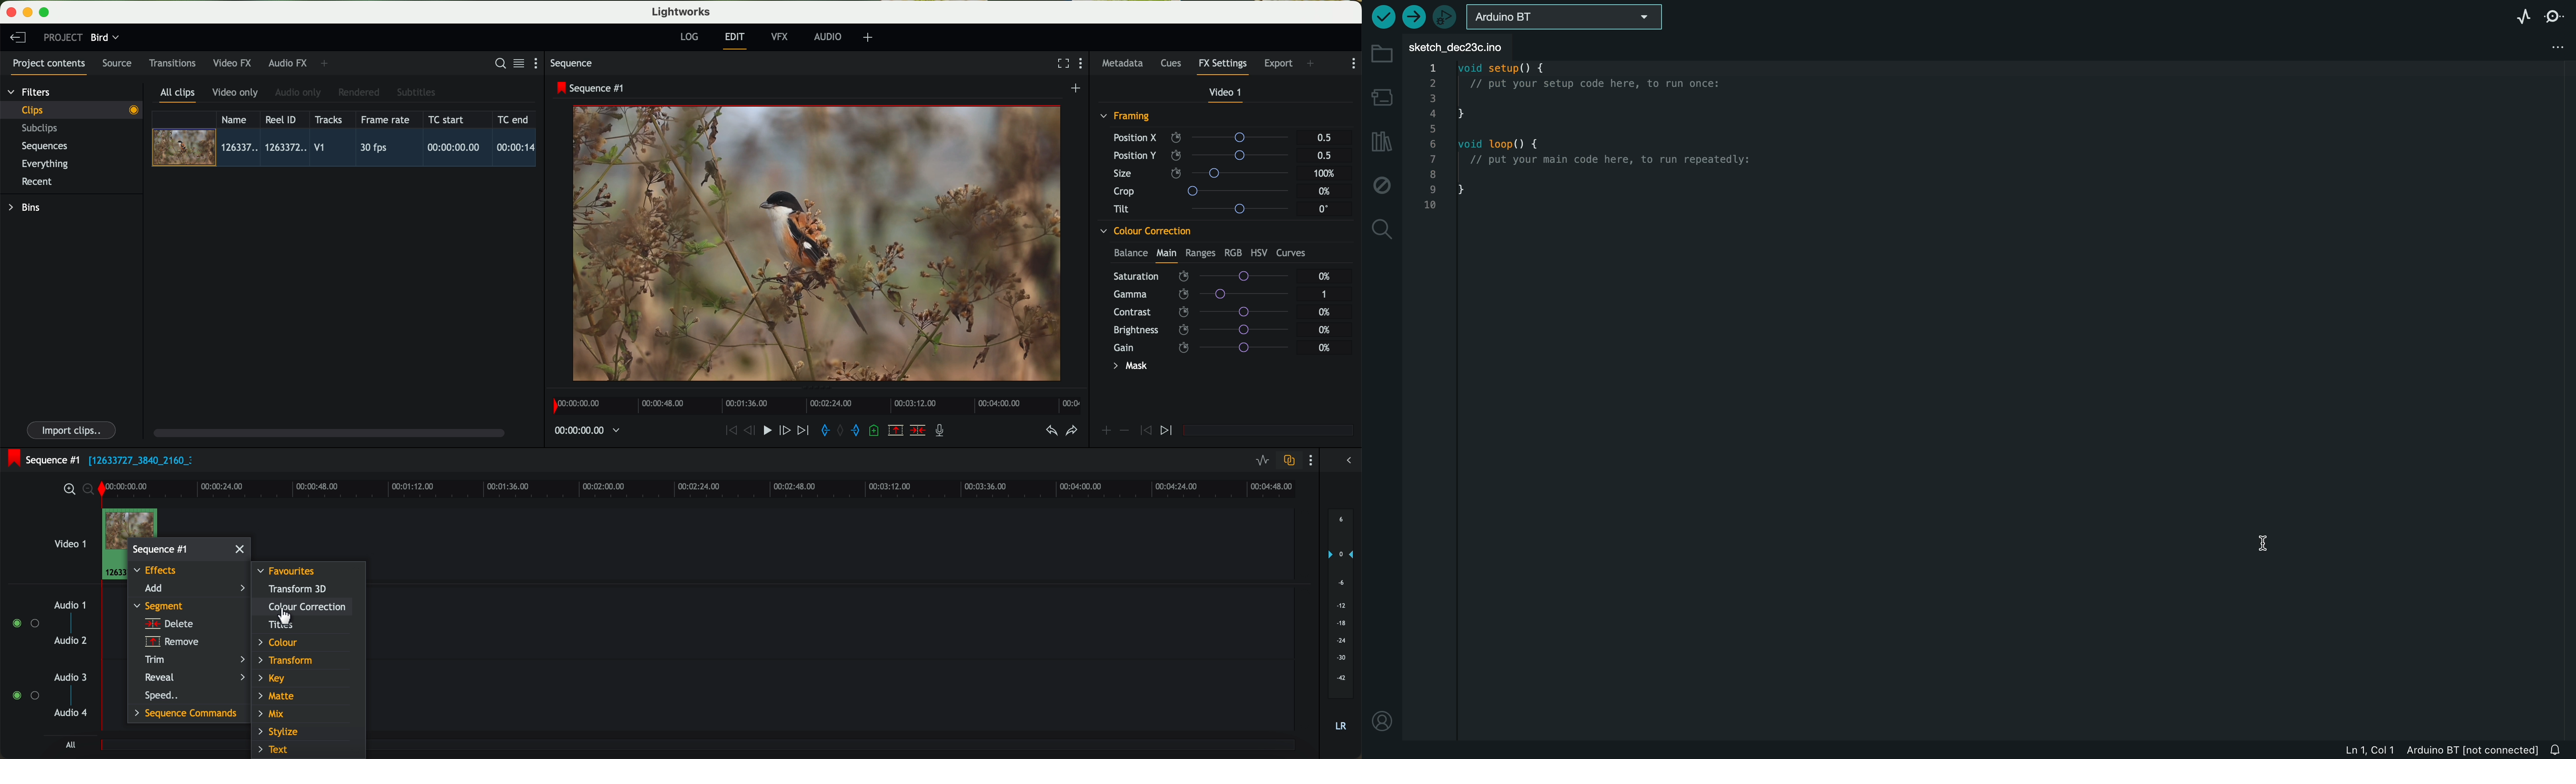 The image size is (2576, 784). What do you see at coordinates (730, 431) in the screenshot?
I see `rewind` at bounding box center [730, 431].